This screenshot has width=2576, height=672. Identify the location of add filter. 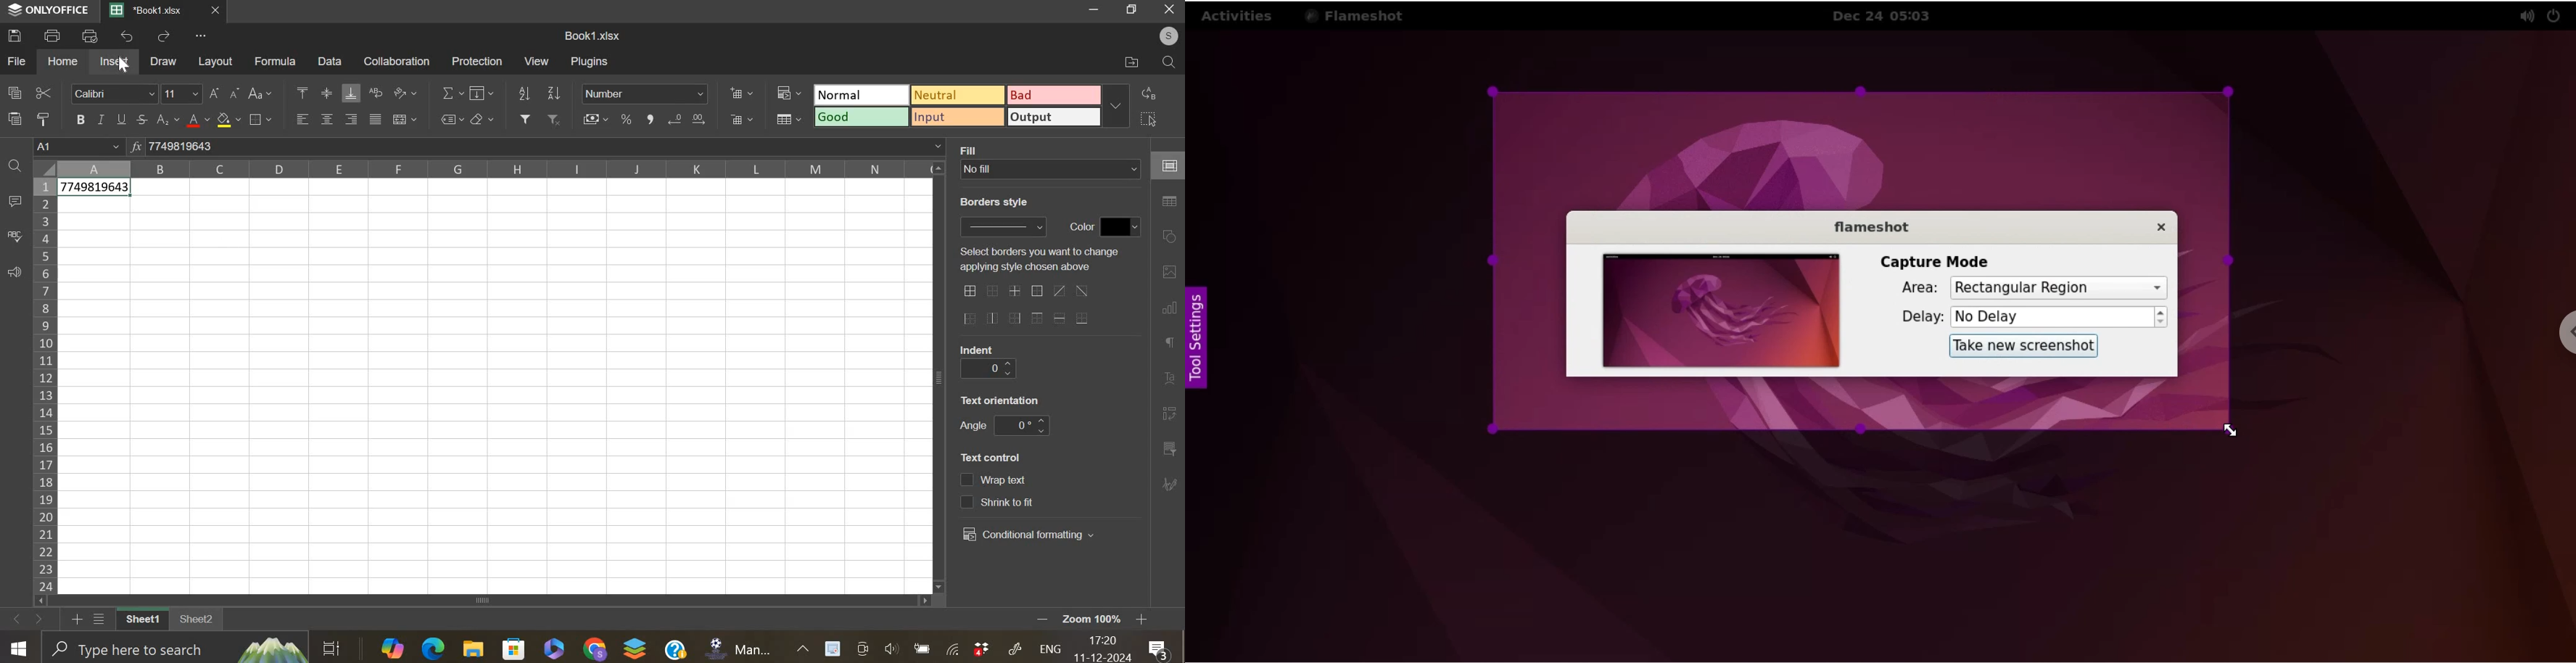
(524, 117).